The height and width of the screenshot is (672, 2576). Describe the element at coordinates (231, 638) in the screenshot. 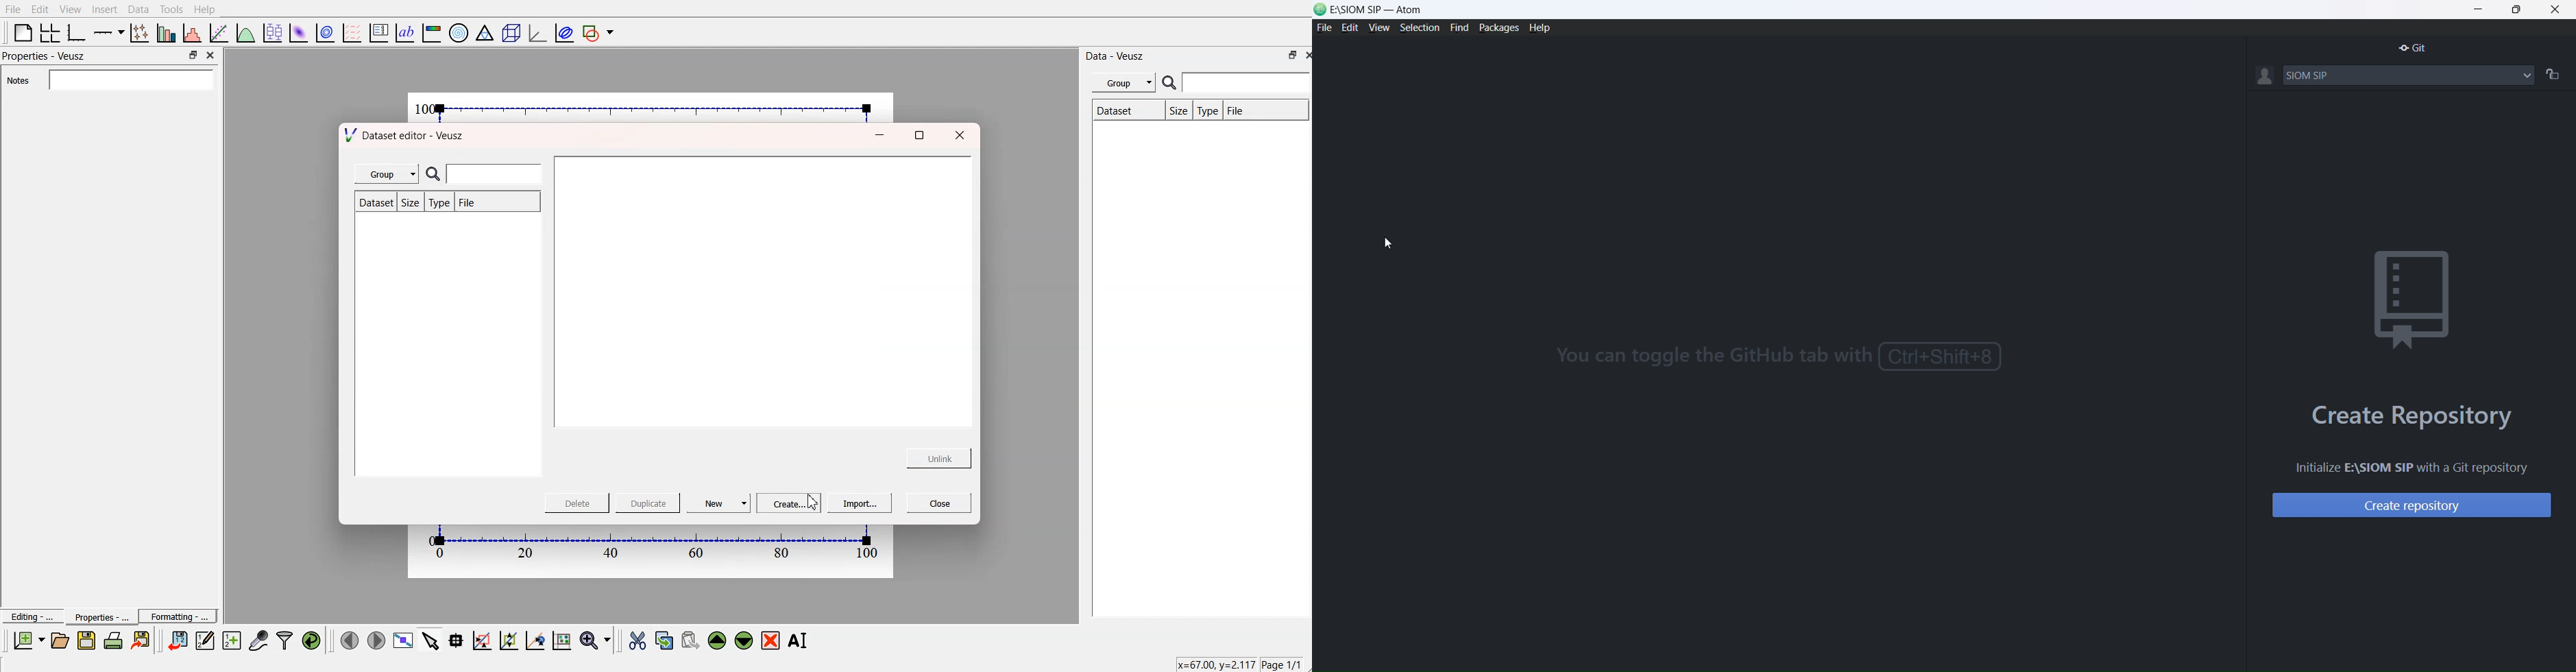

I see `create new dataset` at that location.